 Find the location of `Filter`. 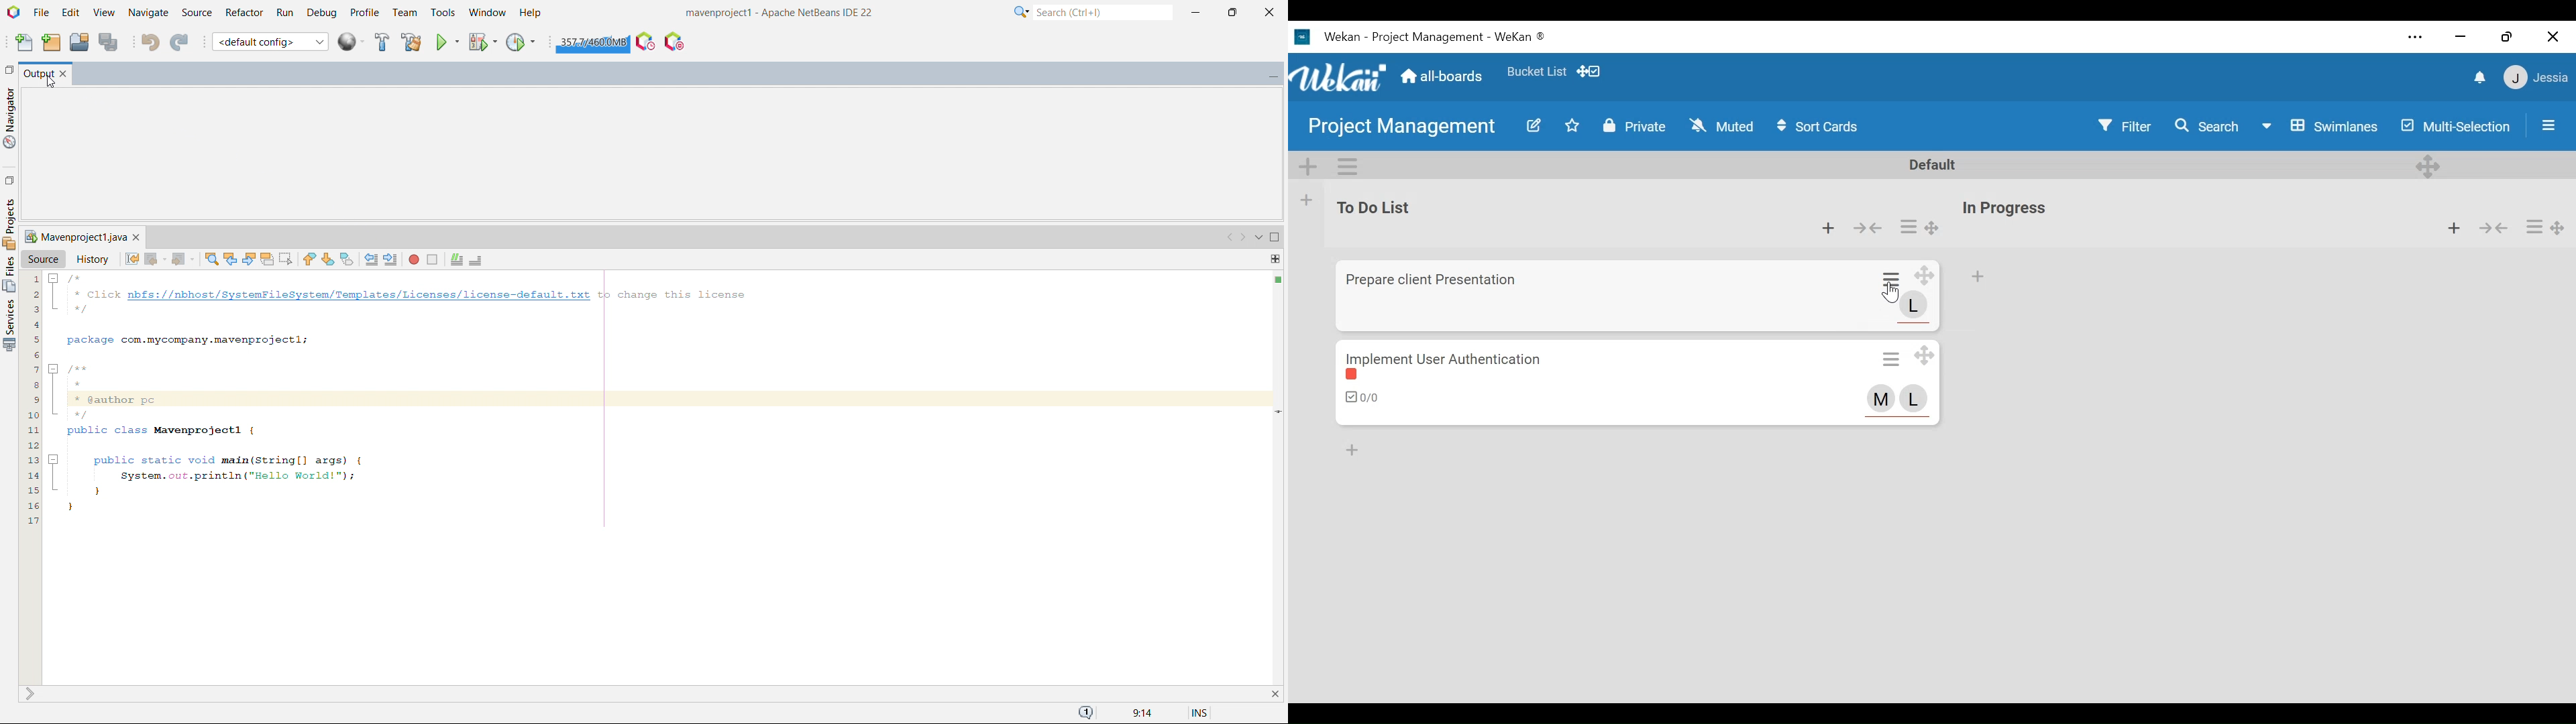

Filter is located at coordinates (2124, 125).